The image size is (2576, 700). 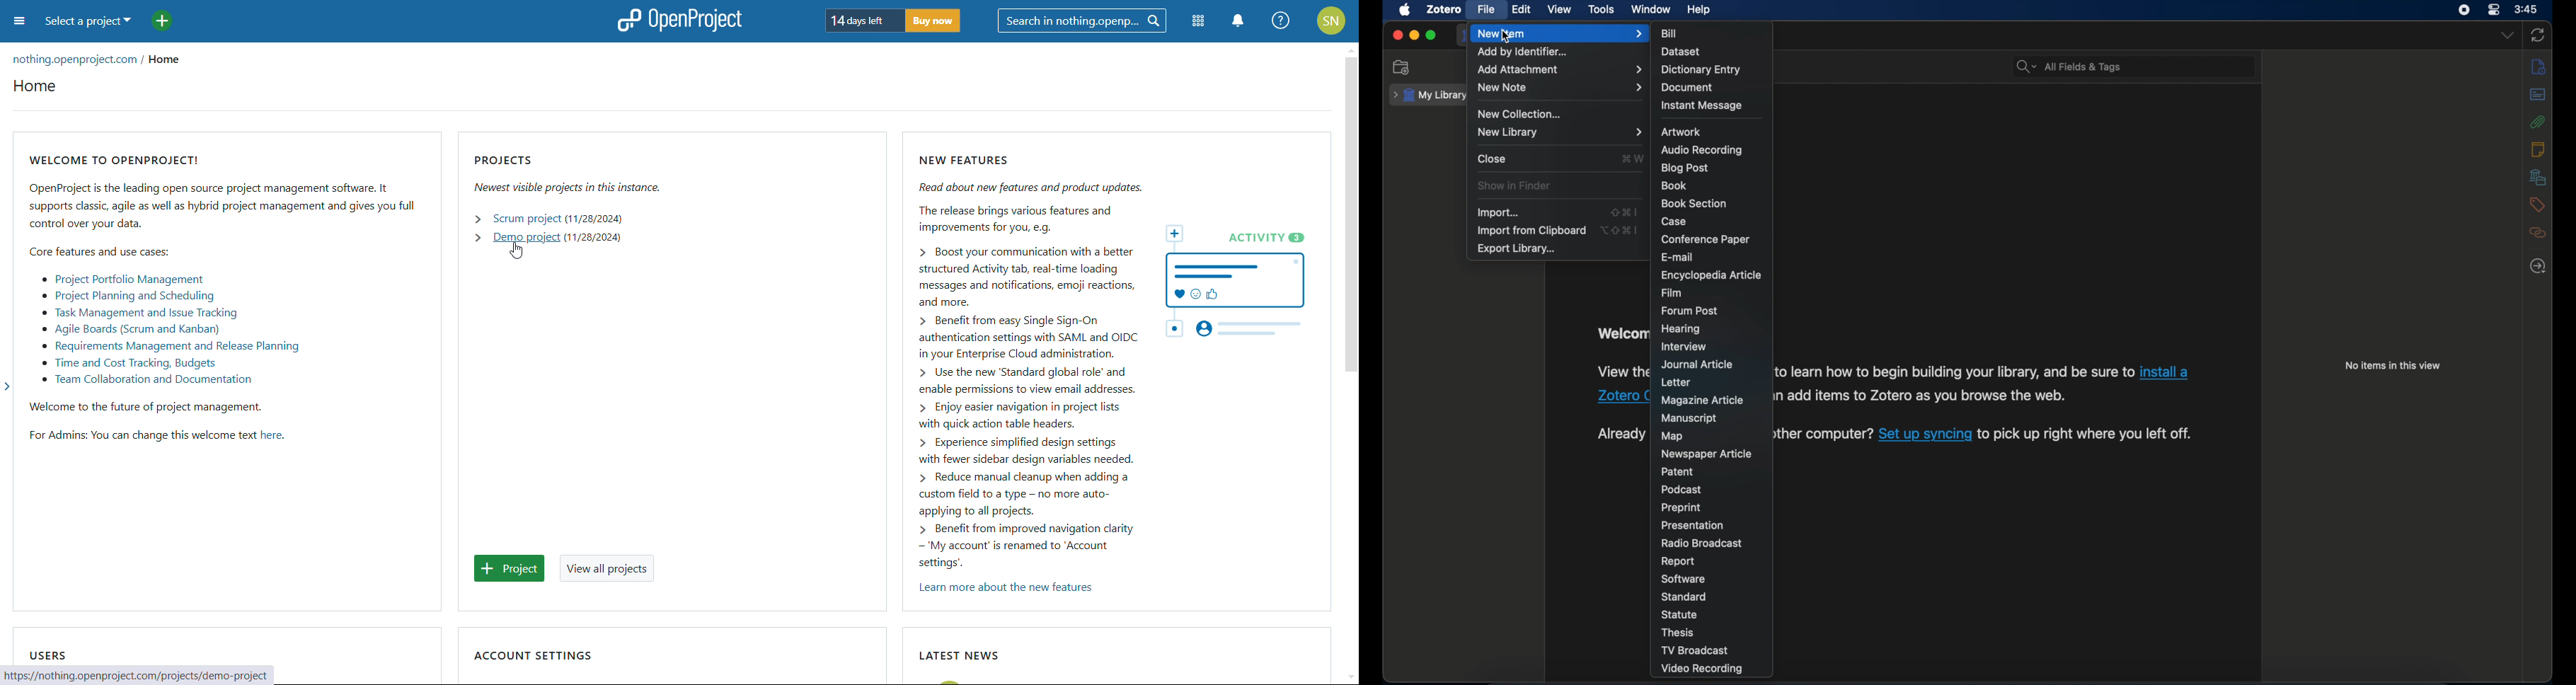 I want to click on expand demo project, so click(x=477, y=237).